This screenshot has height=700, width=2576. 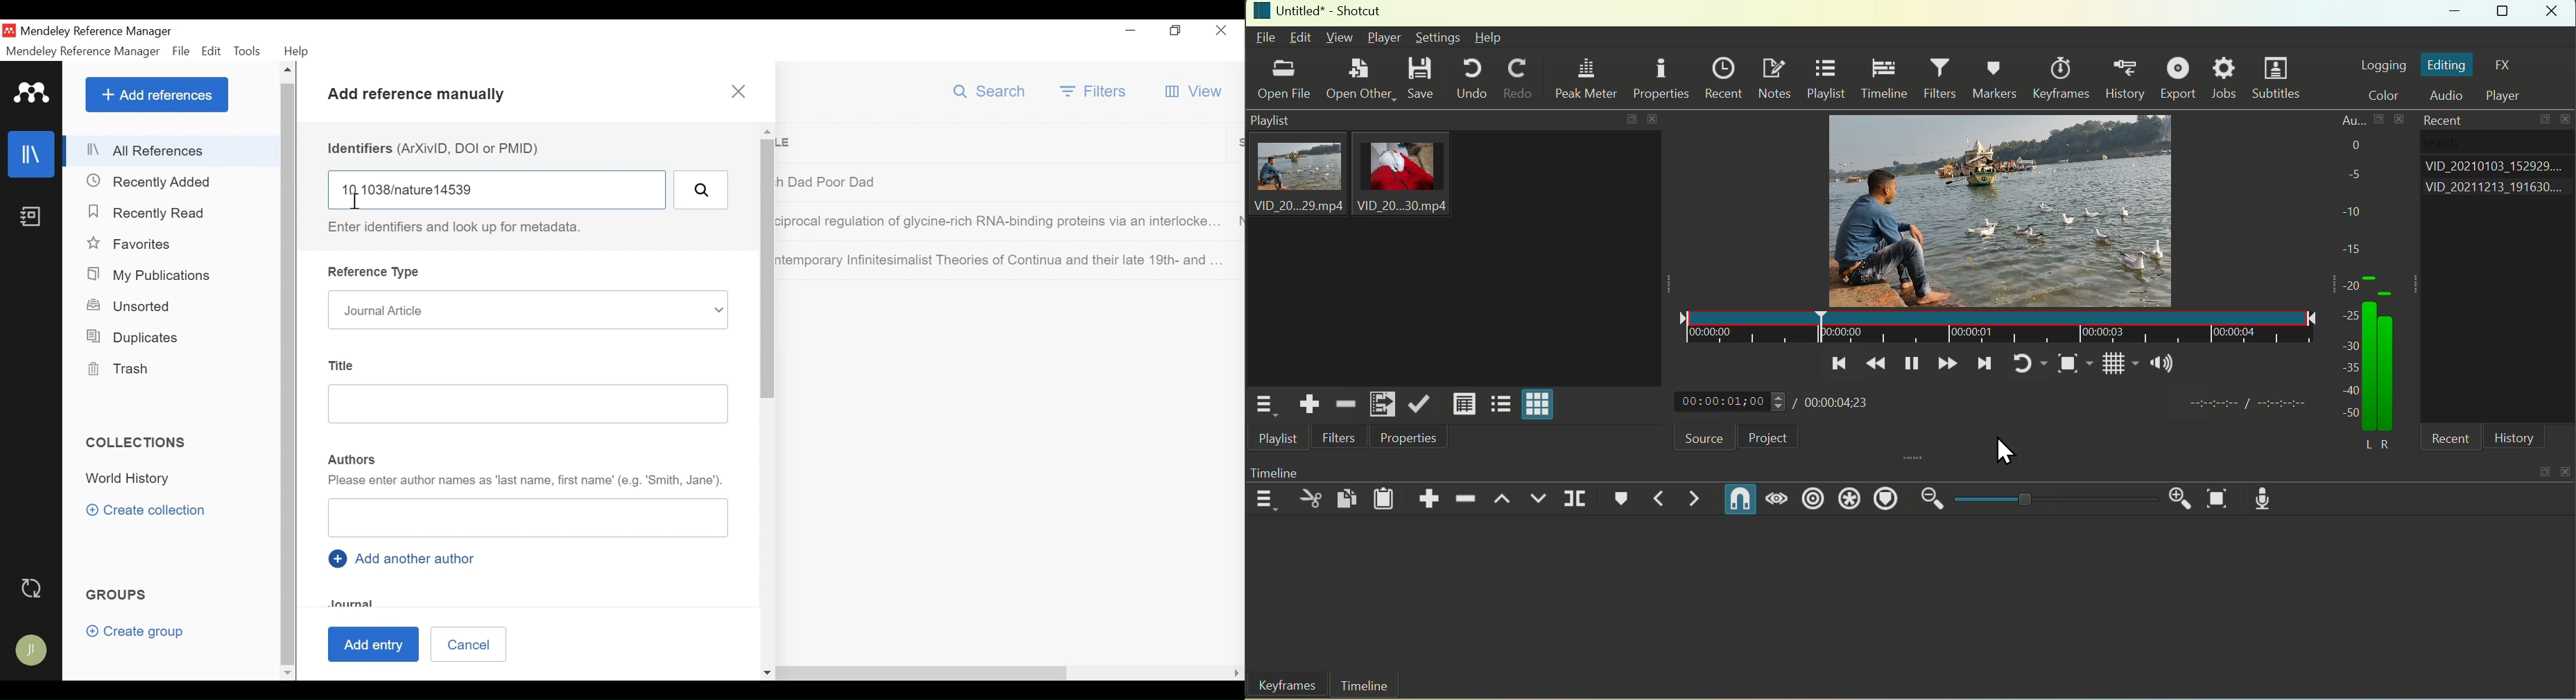 I want to click on Add the source to the Playlist, so click(x=1310, y=404).